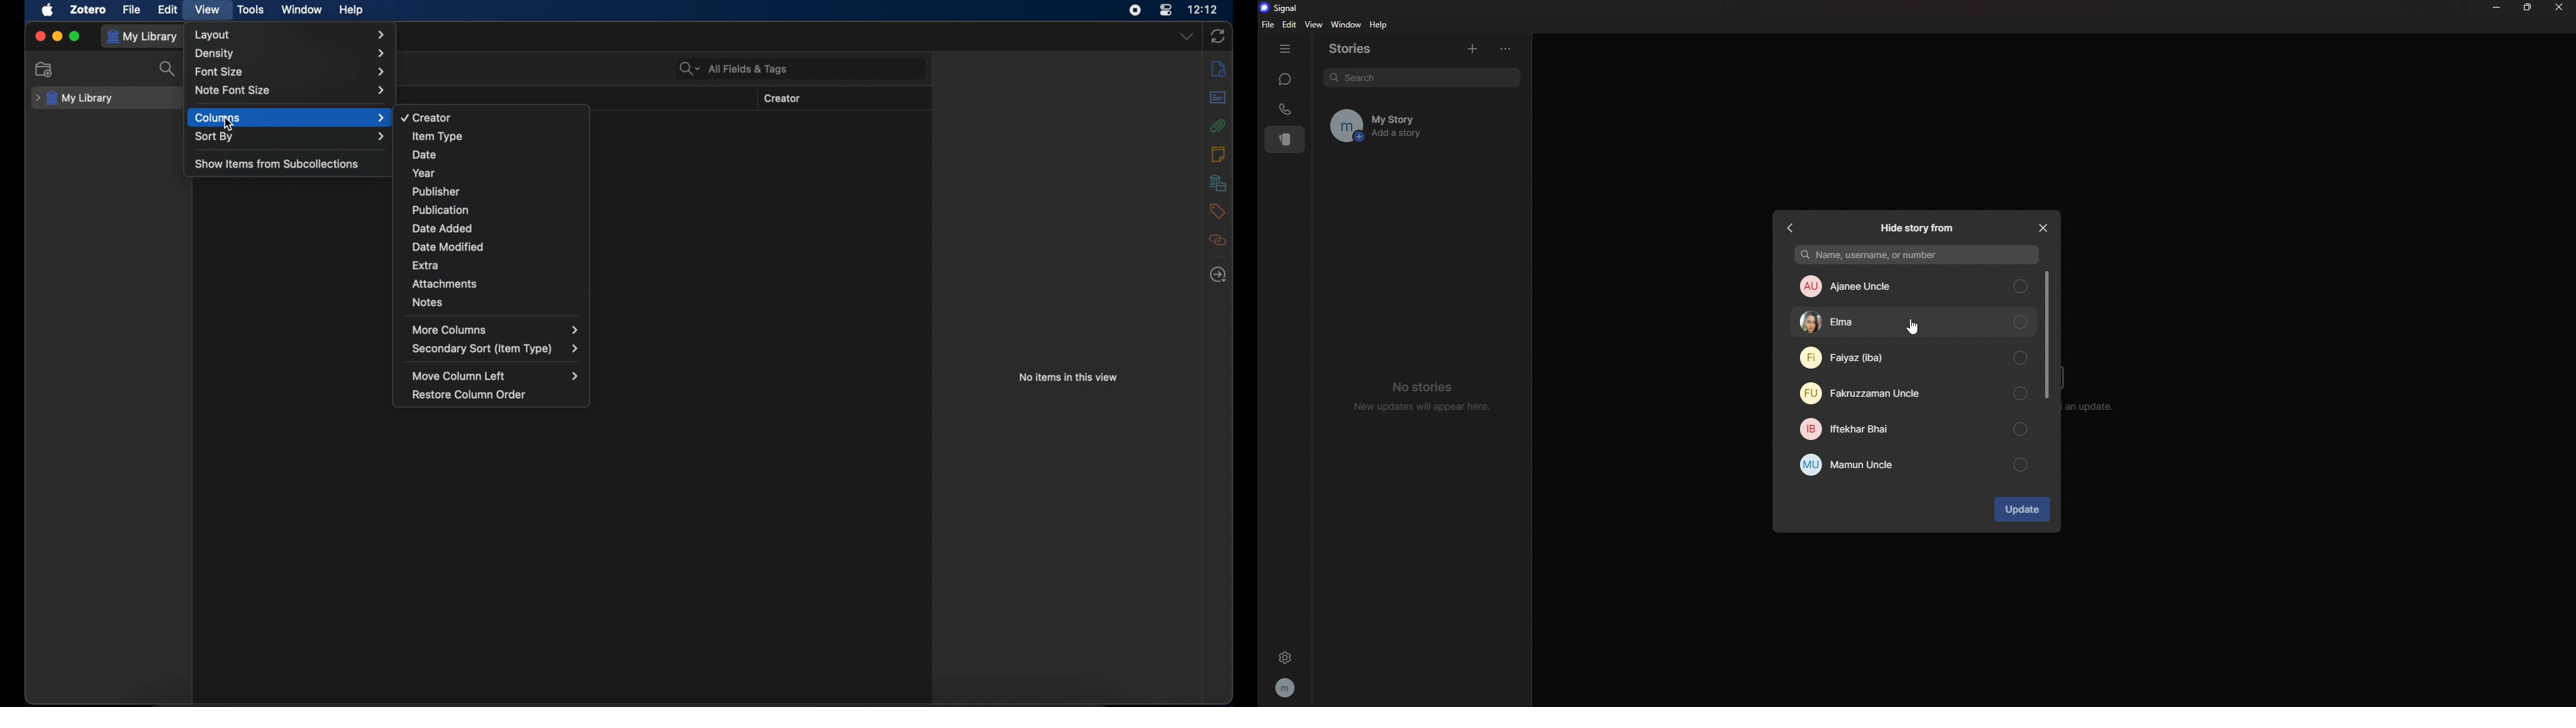 The image size is (2576, 728). I want to click on stories, so click(1359, 49).